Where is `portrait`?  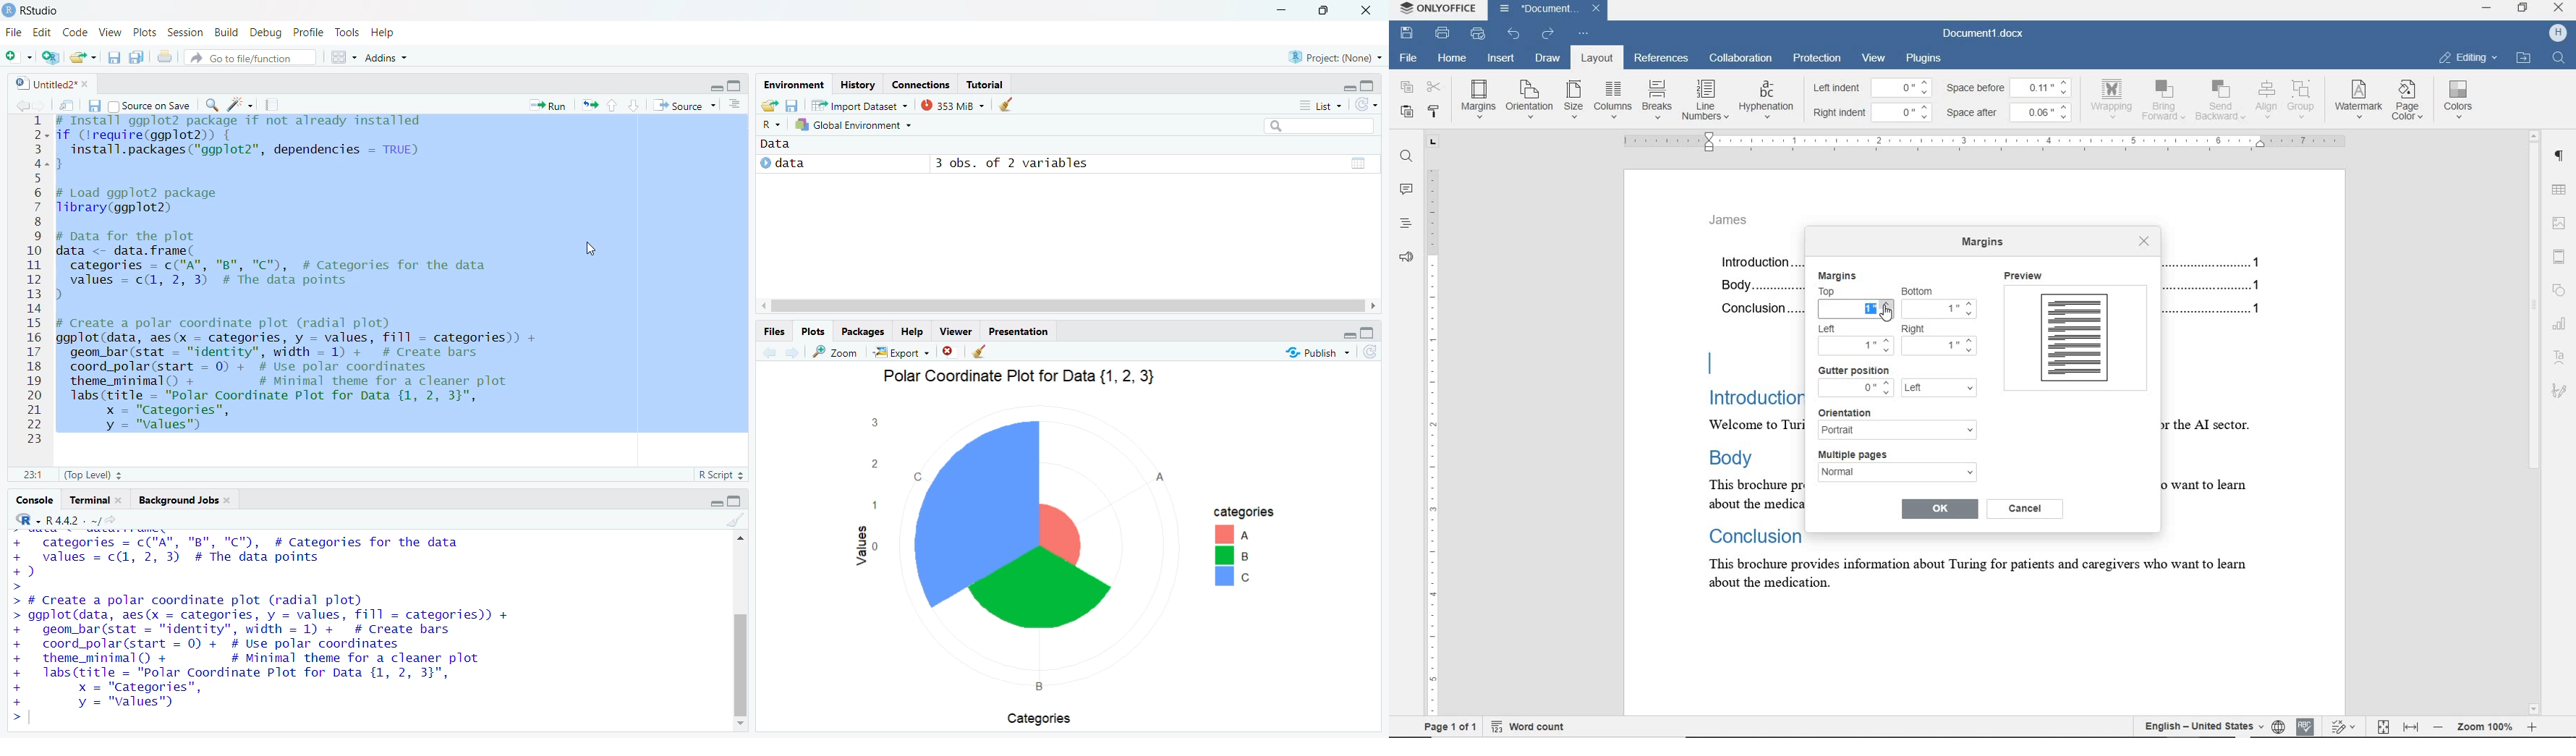
portrait is located at coordinates (1896, 430).